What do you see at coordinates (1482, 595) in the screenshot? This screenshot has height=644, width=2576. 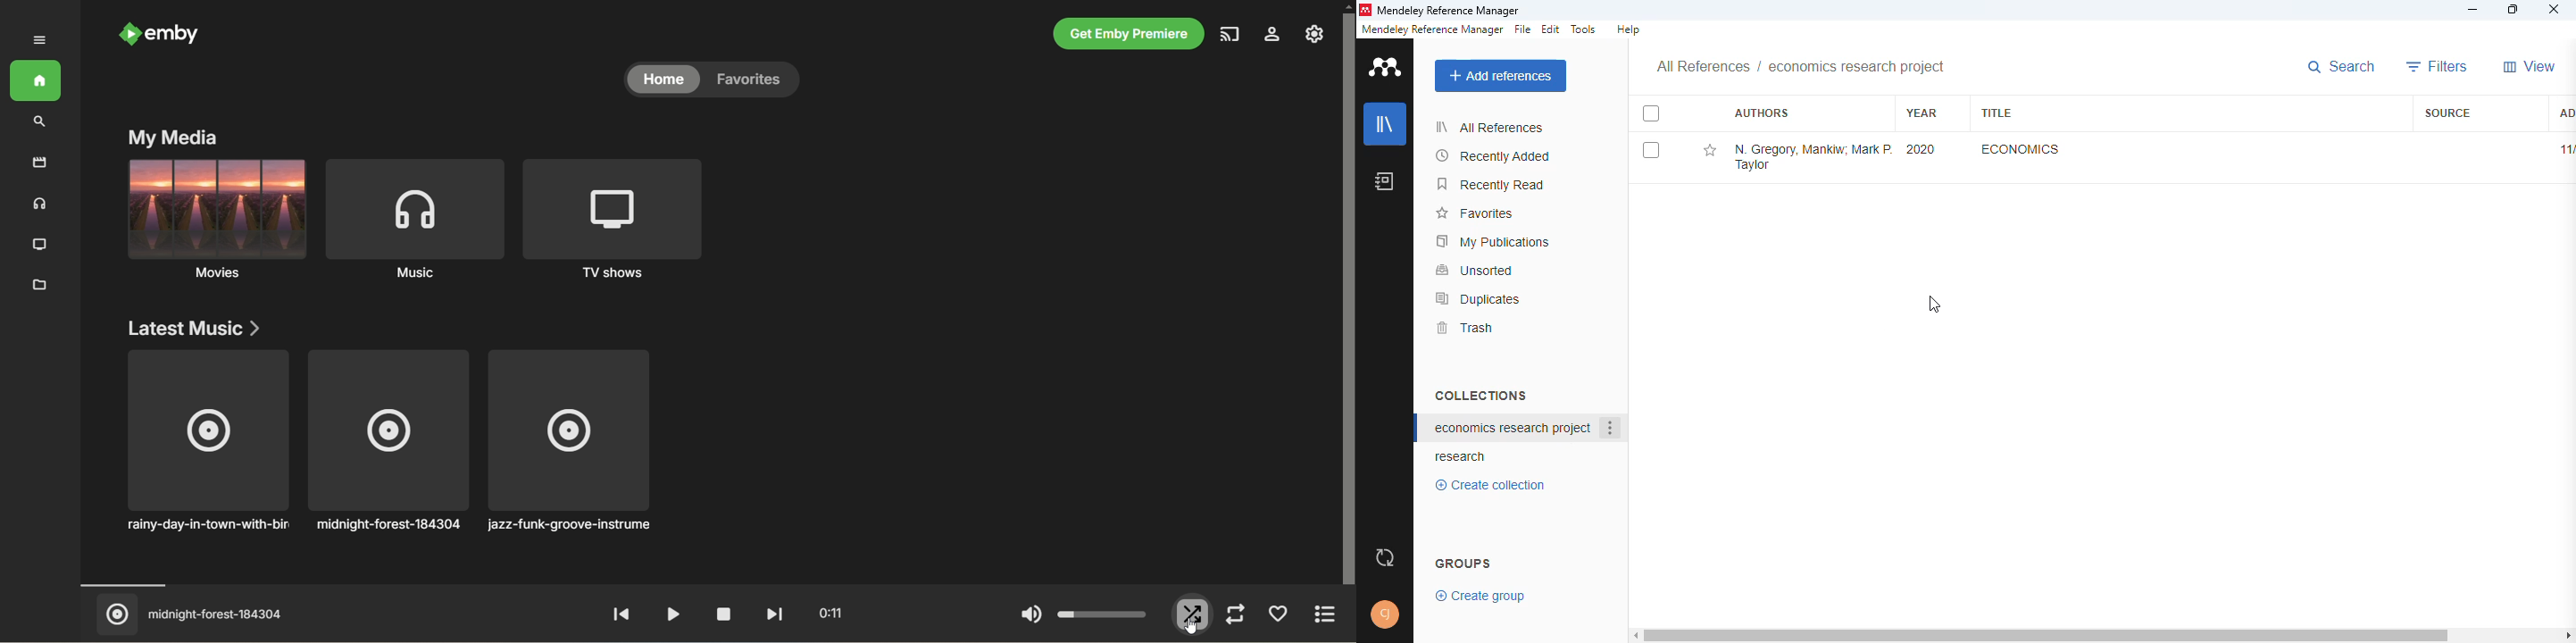 I see `create group` at bounding box center [1482, 595].